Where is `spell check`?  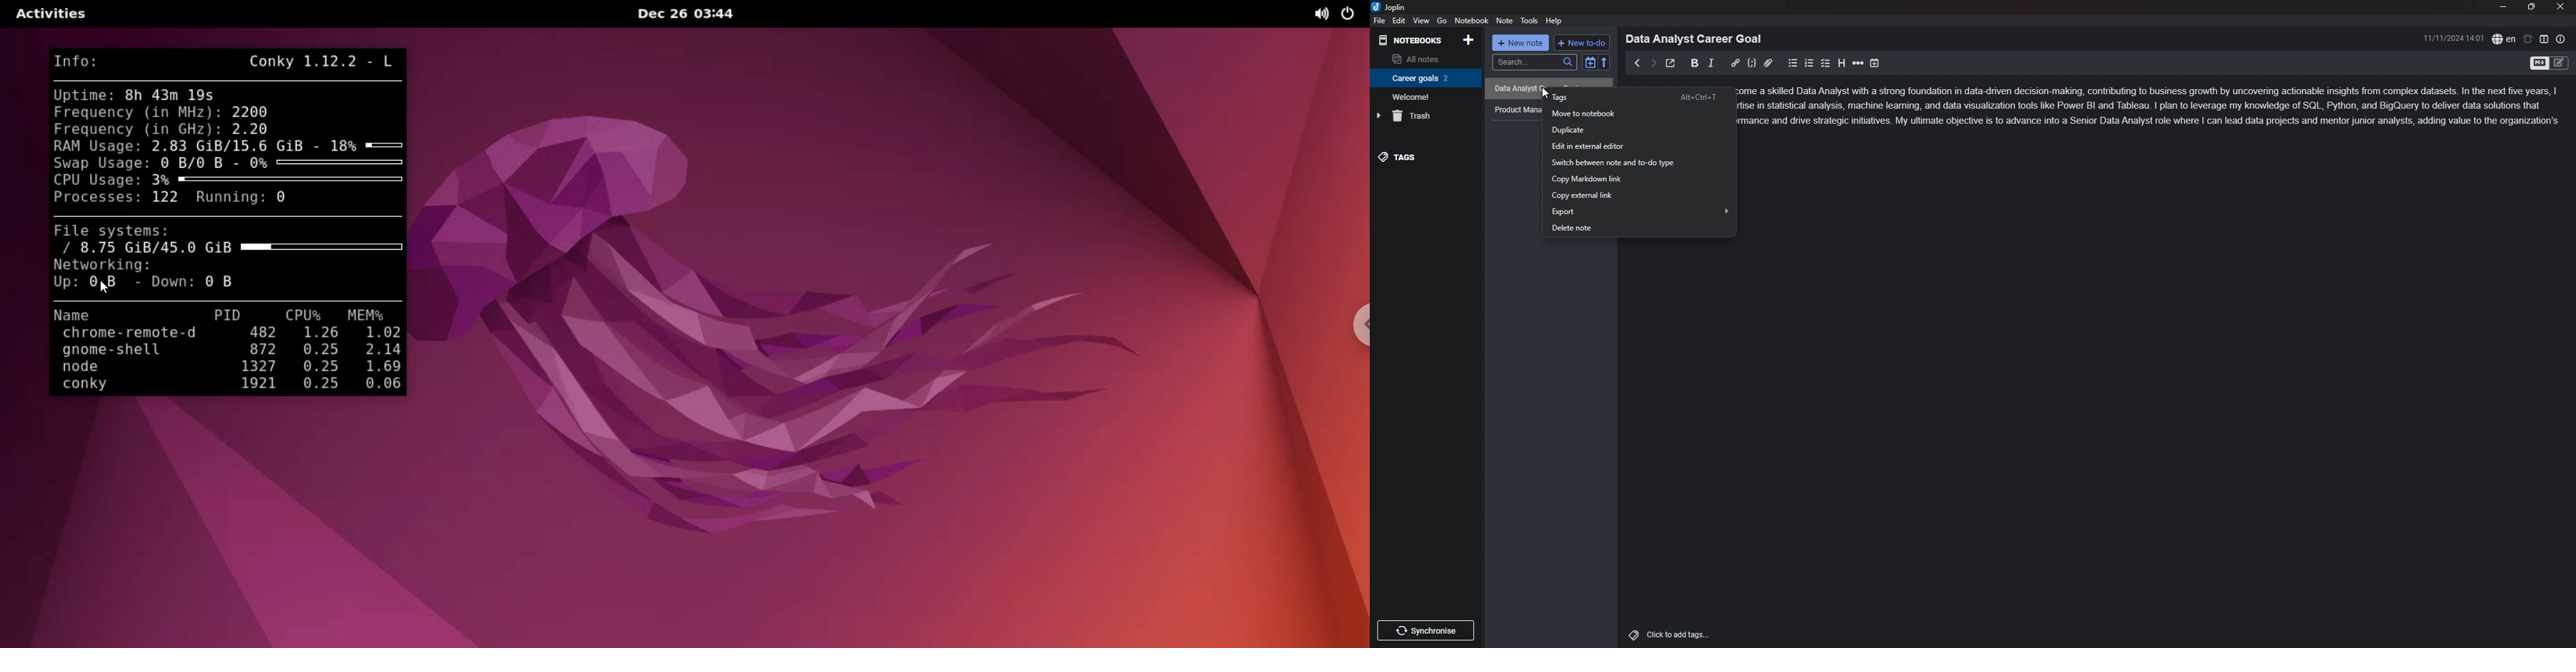 spell check is located at coordinates (2504, 39).